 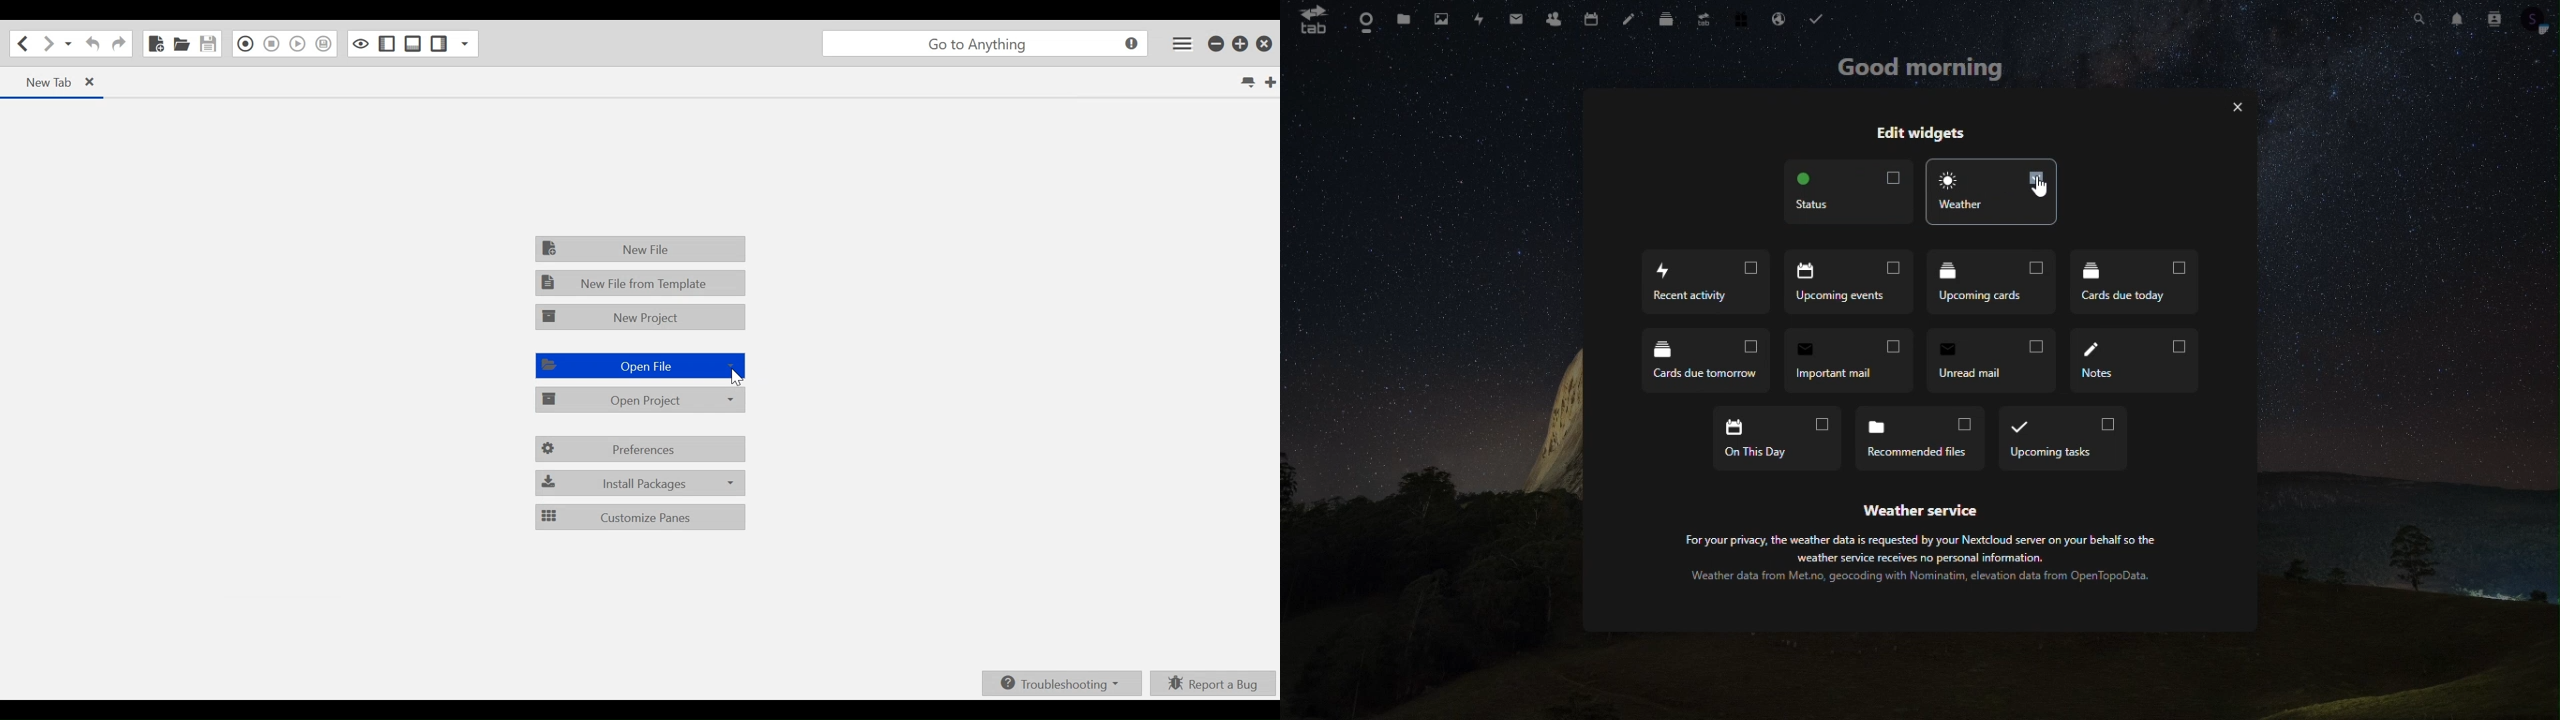 What do you see at coordinates (1213, 44) in the screenshot?
I see `minimize` at bounding box center [1213, 44].